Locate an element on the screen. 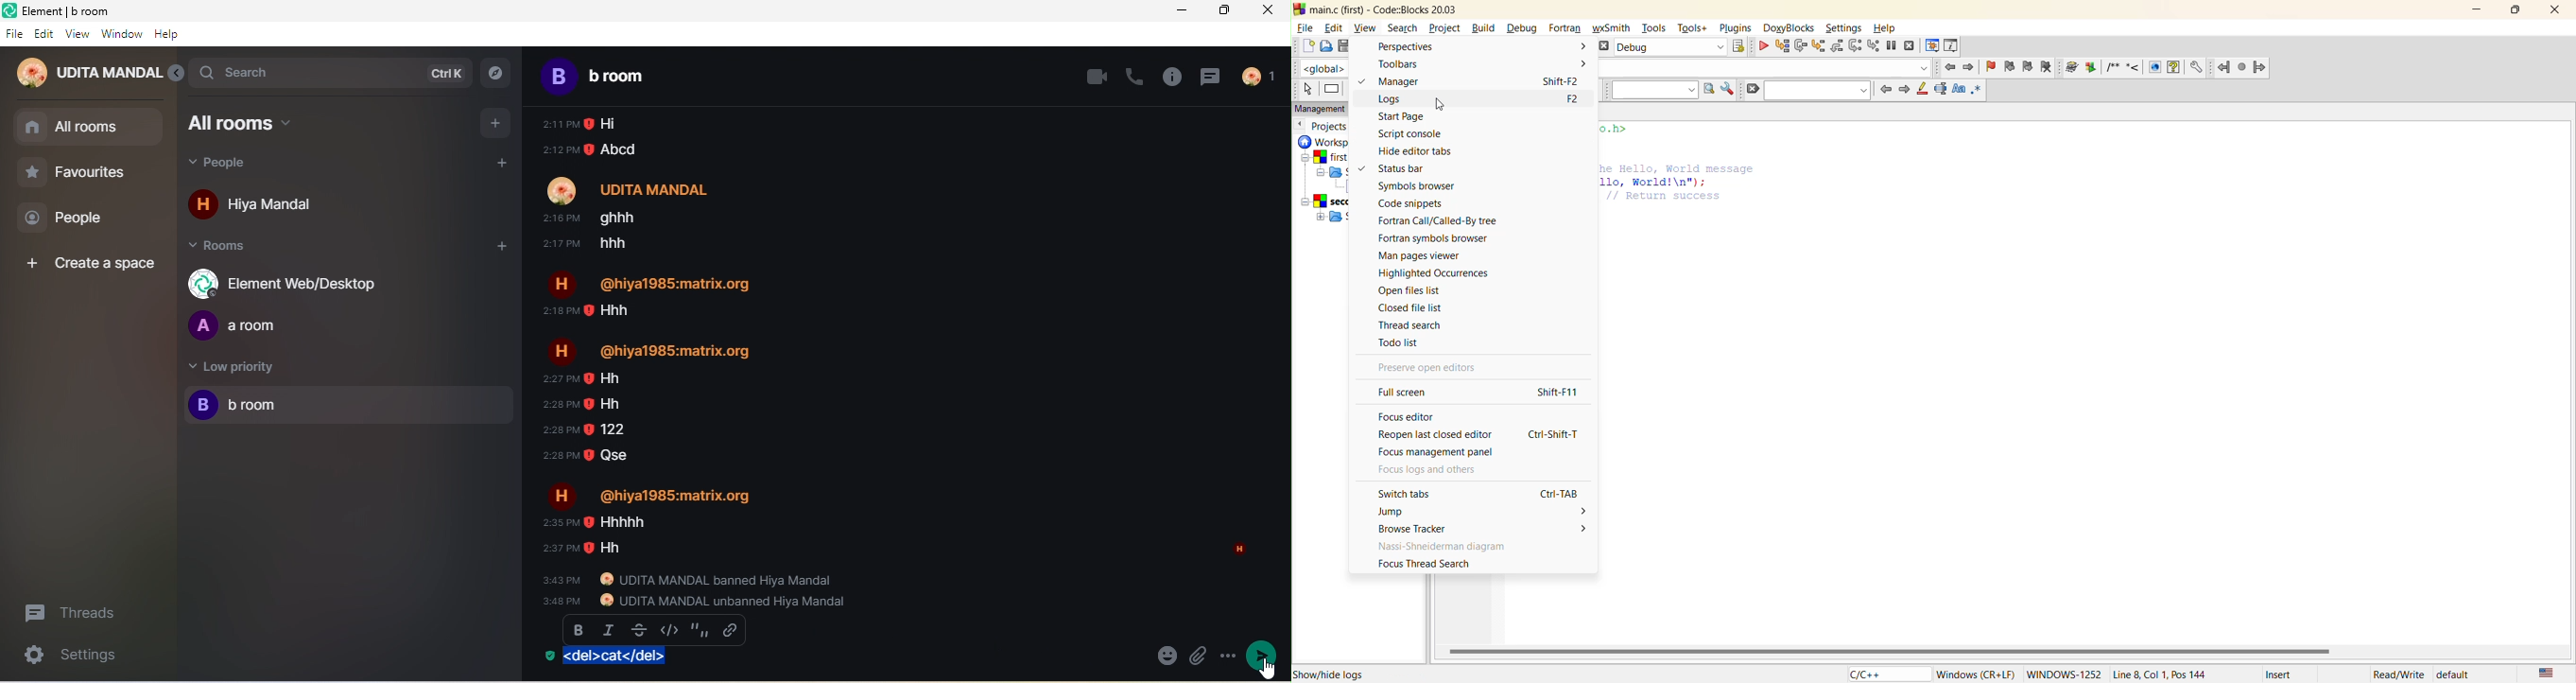  code block is located at coordinates (670, 628).